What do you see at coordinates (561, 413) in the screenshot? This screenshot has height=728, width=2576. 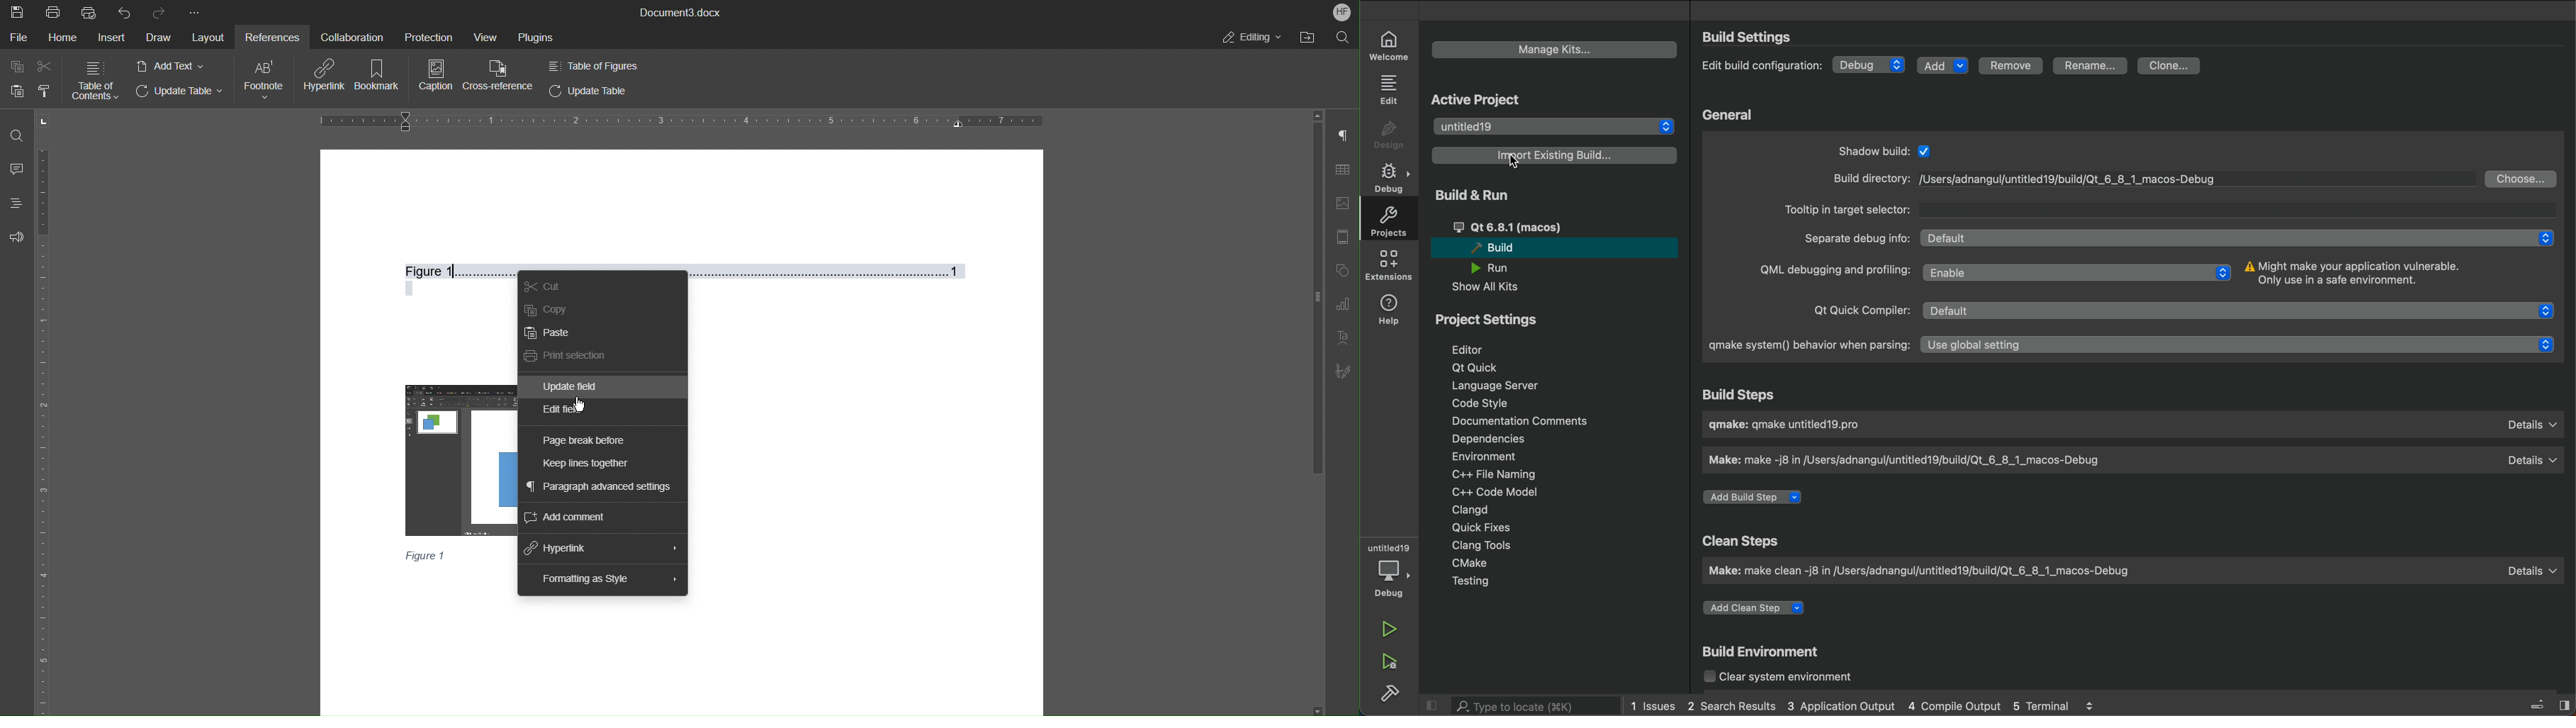 I see `Edit field` at bounding box center [561, 413].